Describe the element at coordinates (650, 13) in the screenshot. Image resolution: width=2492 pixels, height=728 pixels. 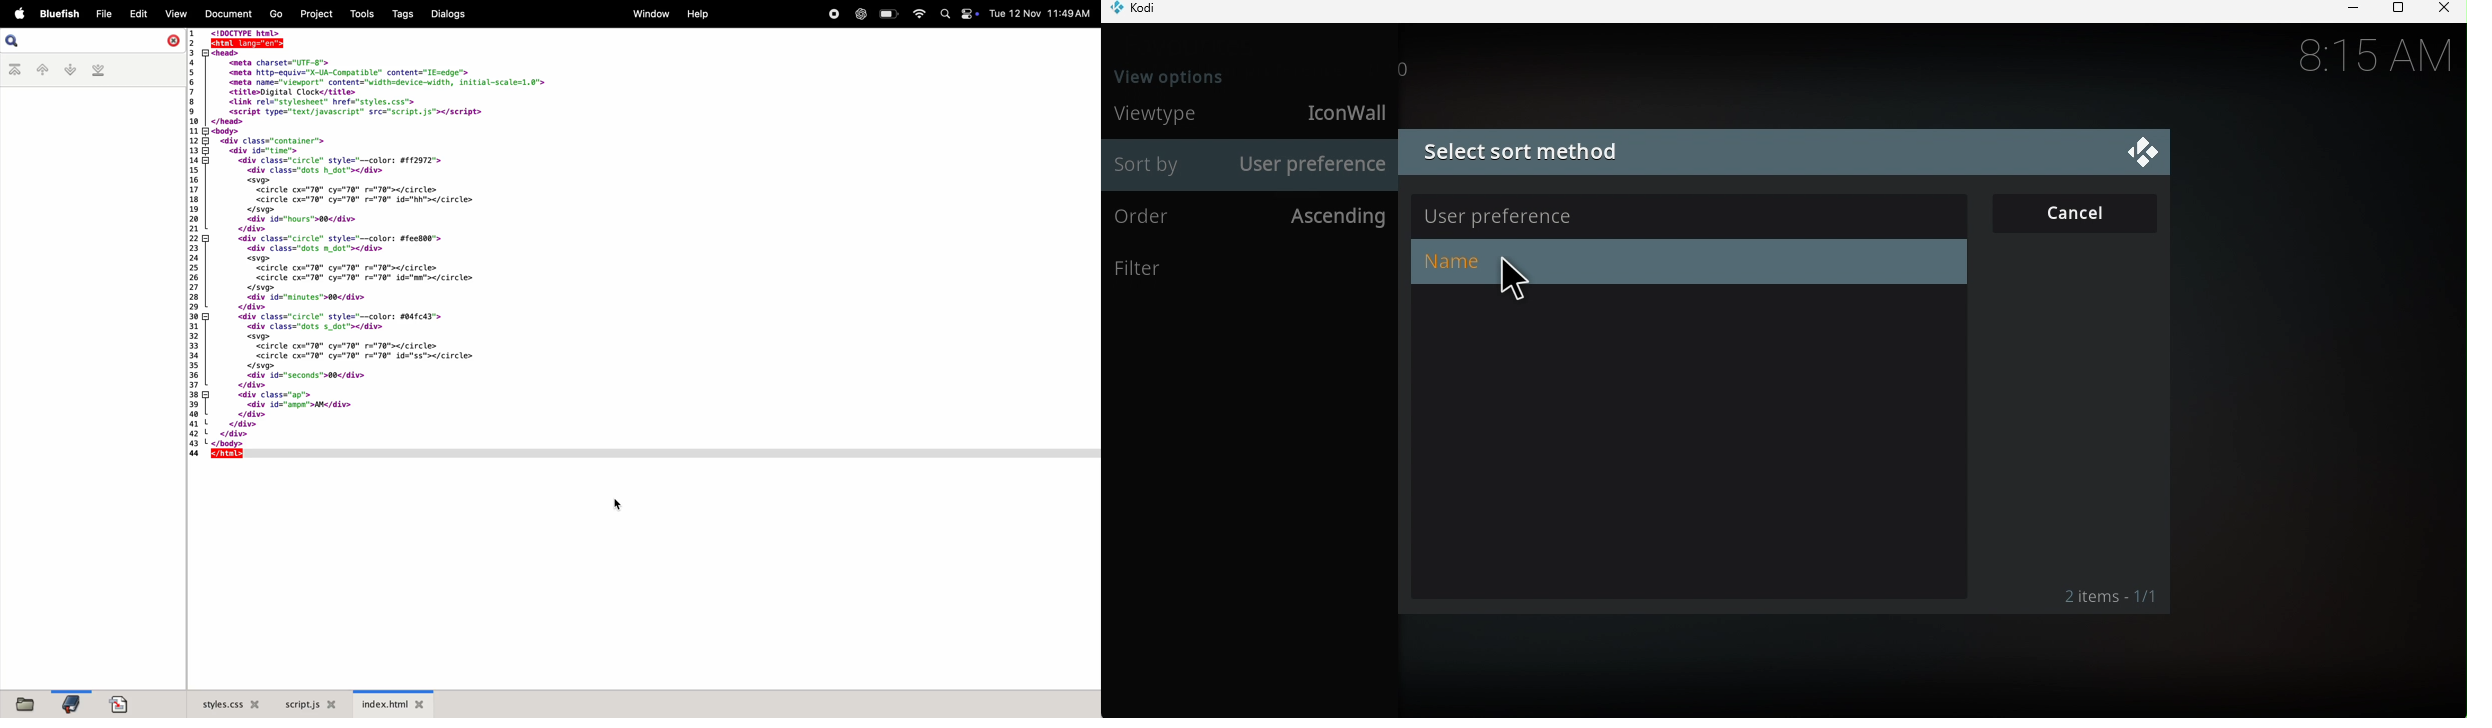
I see `window` at that location.